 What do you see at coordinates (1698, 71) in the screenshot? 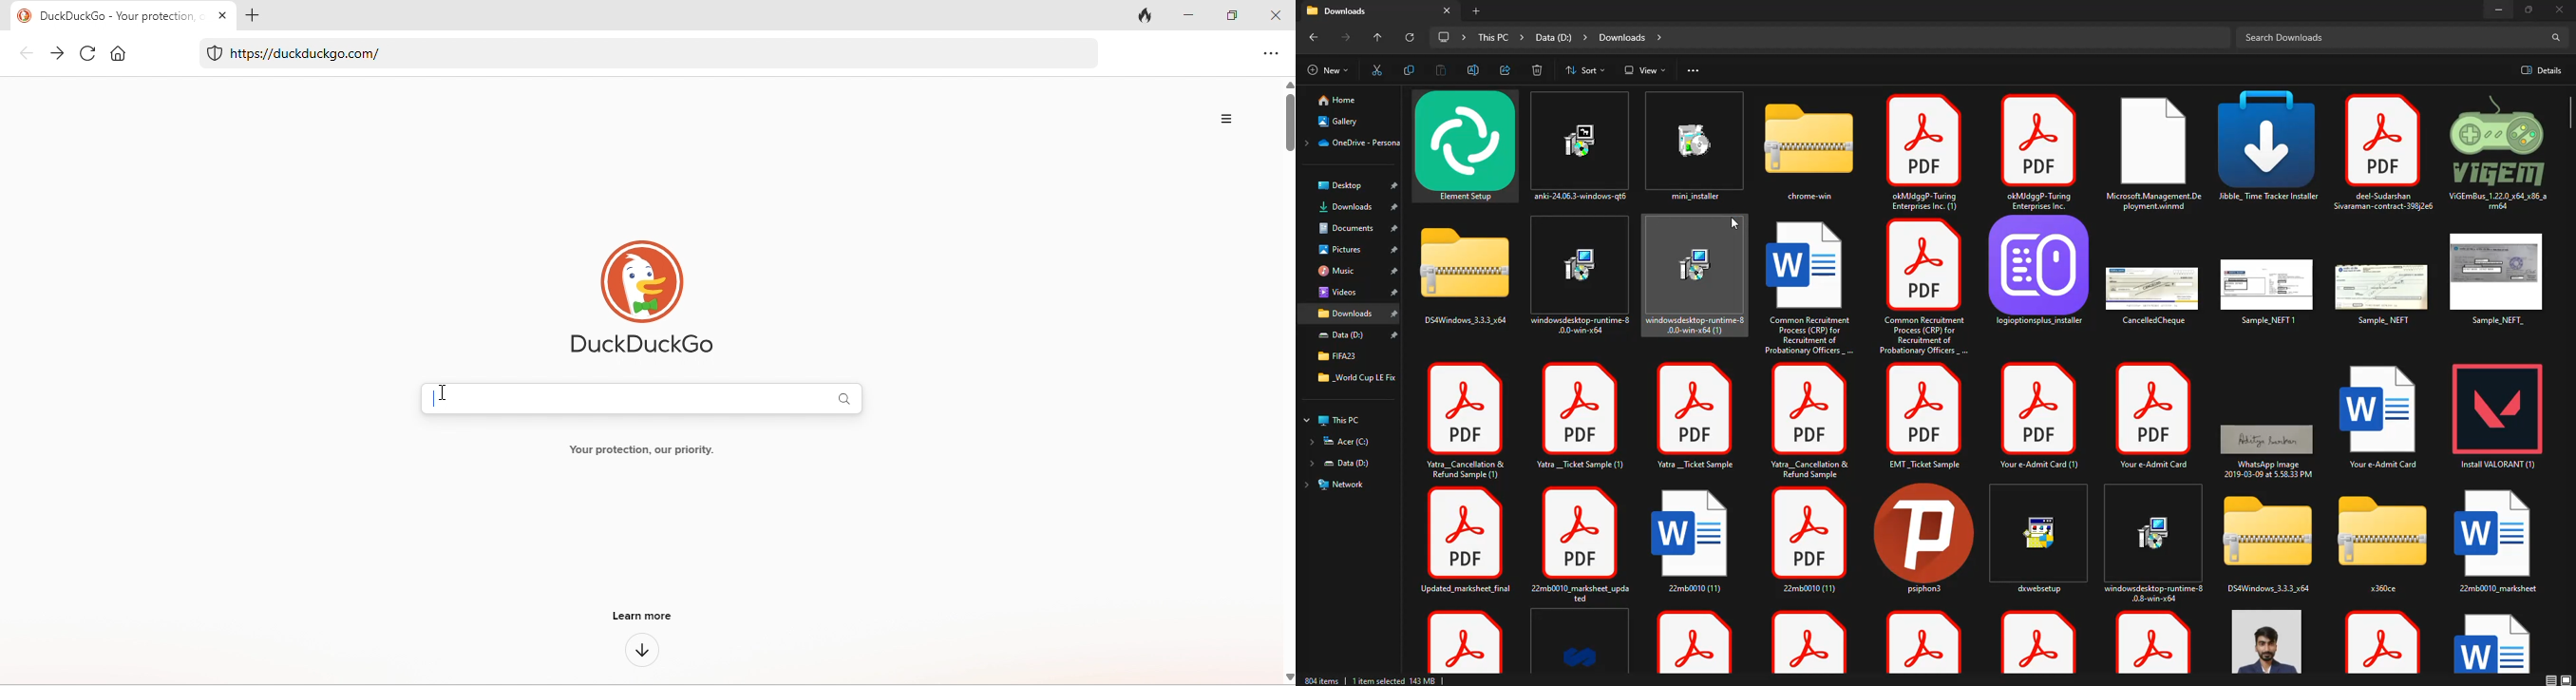
I see `see more` at bounding box center [1698, 71].